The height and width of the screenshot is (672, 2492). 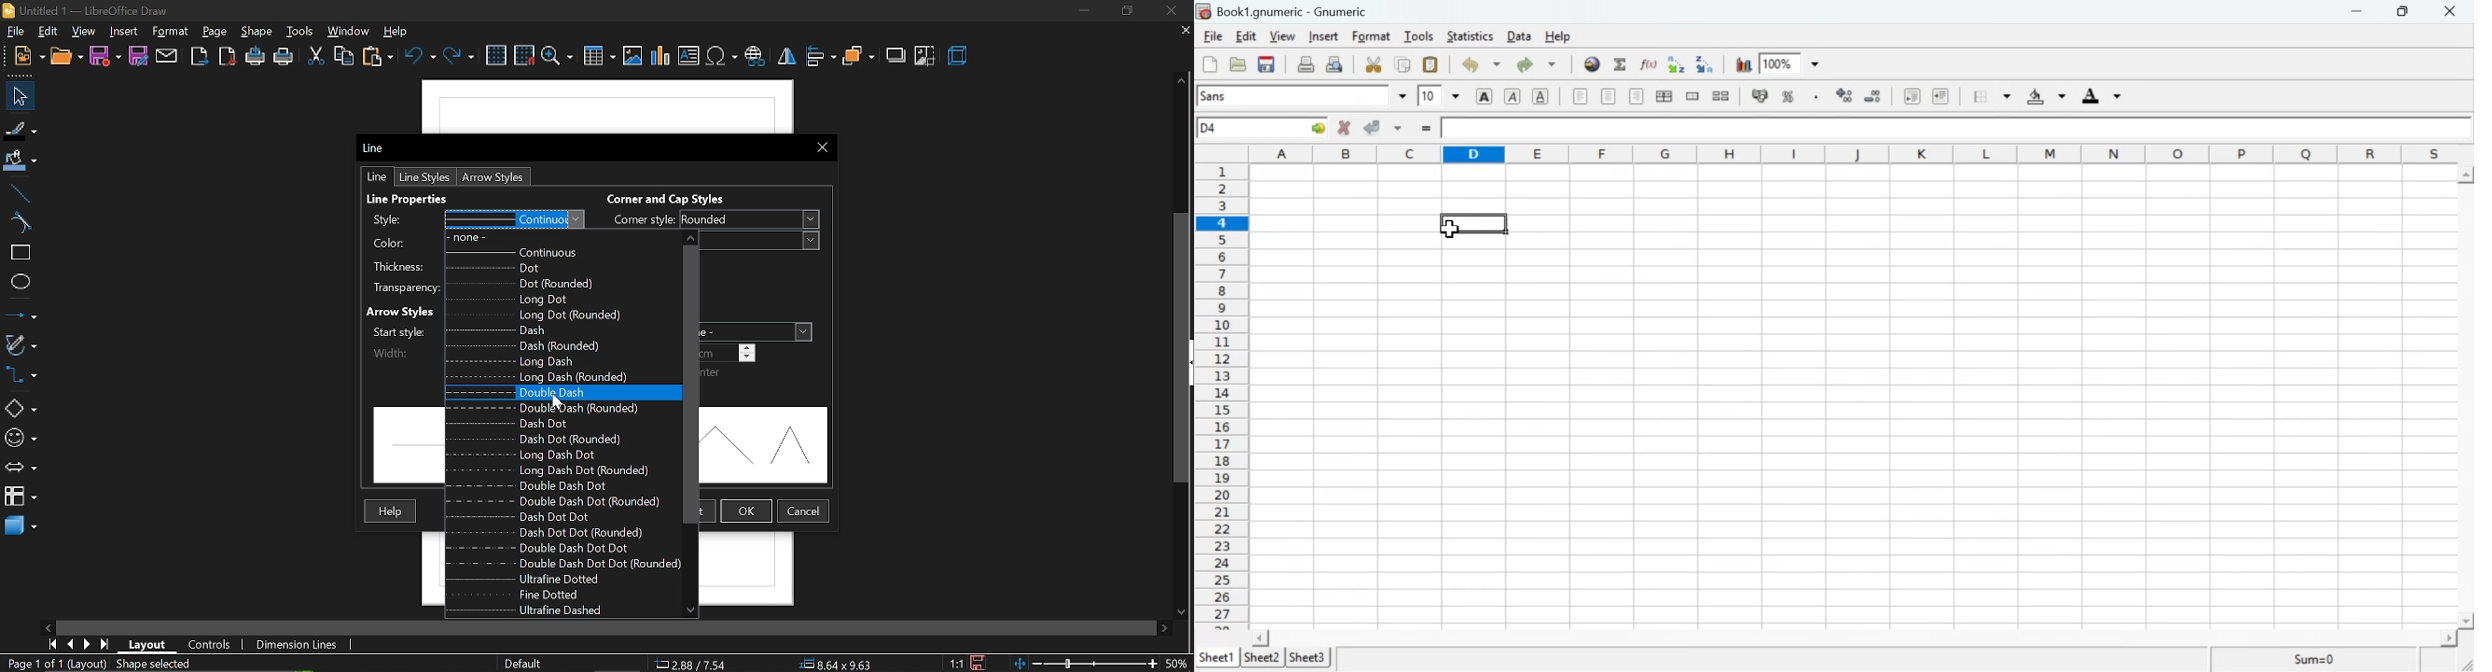 I want to click on Minimize, so click(x=2361, y=12).